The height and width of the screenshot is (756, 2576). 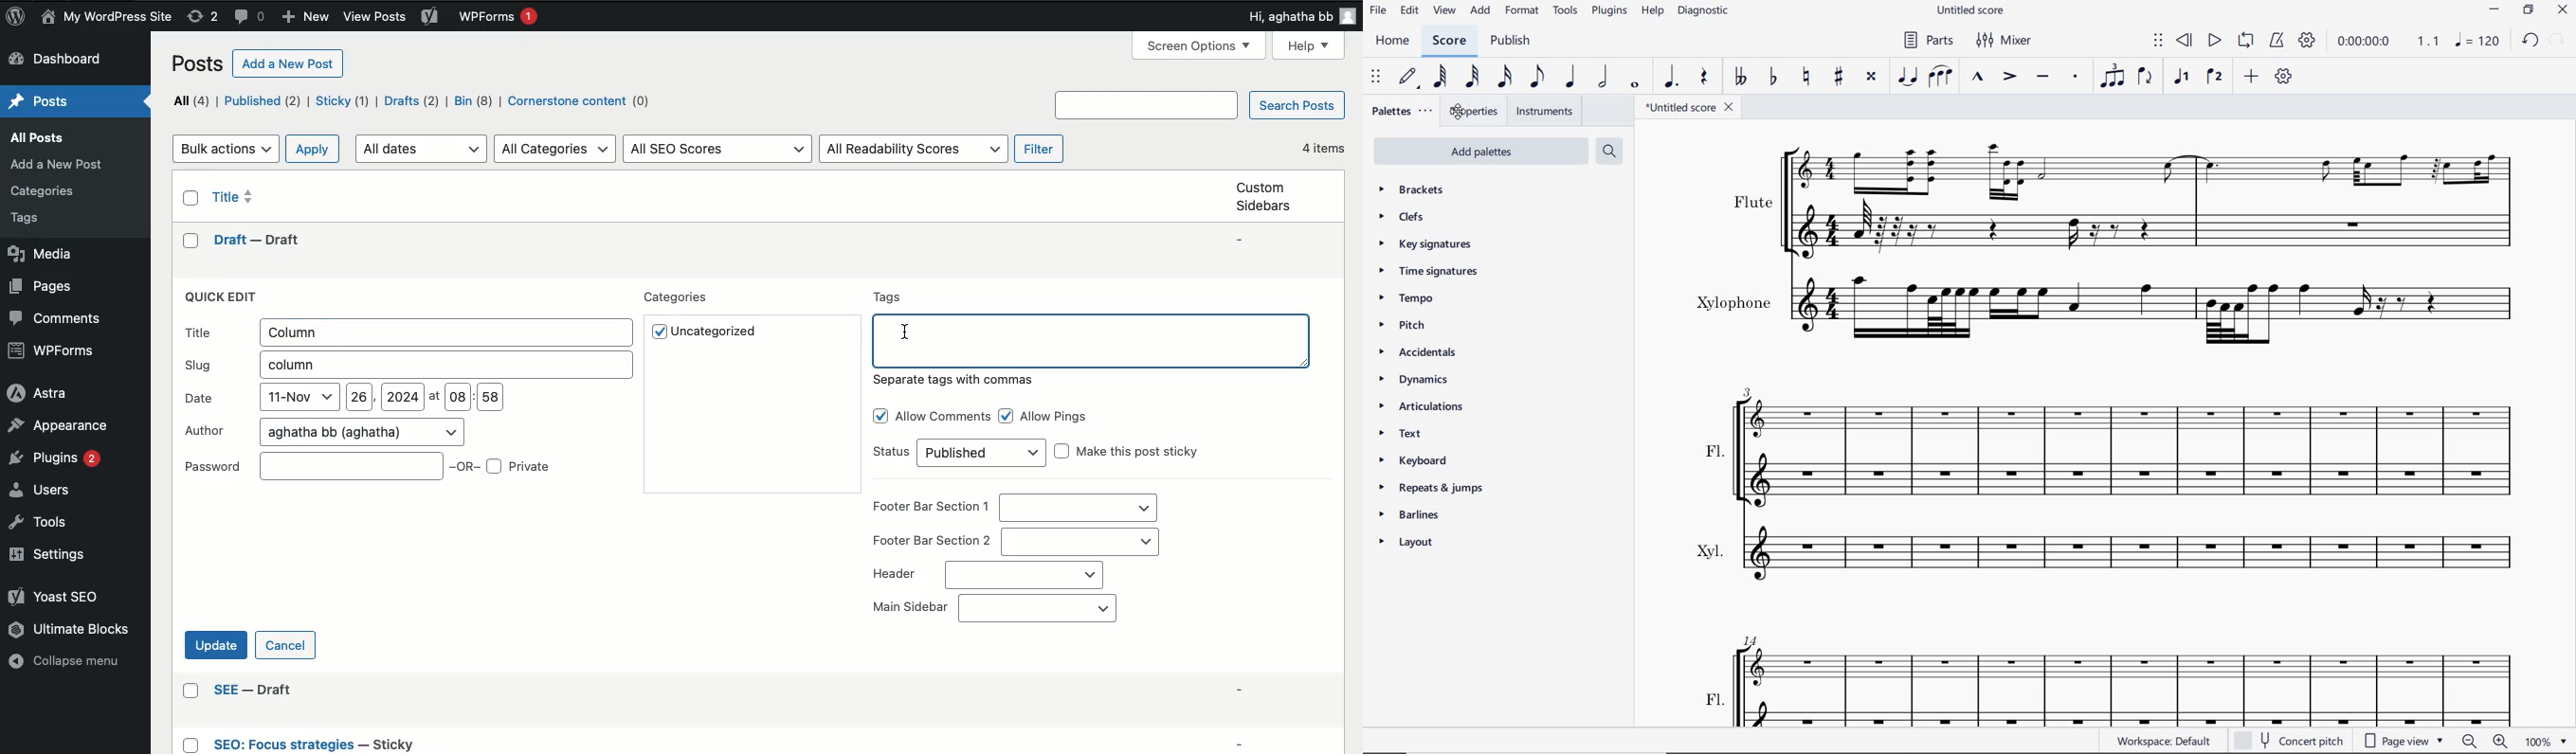 What do you see at coordinates (2043, 77) in the screenshot?
I see `TENUTO` at bounding box center [2043, 77].